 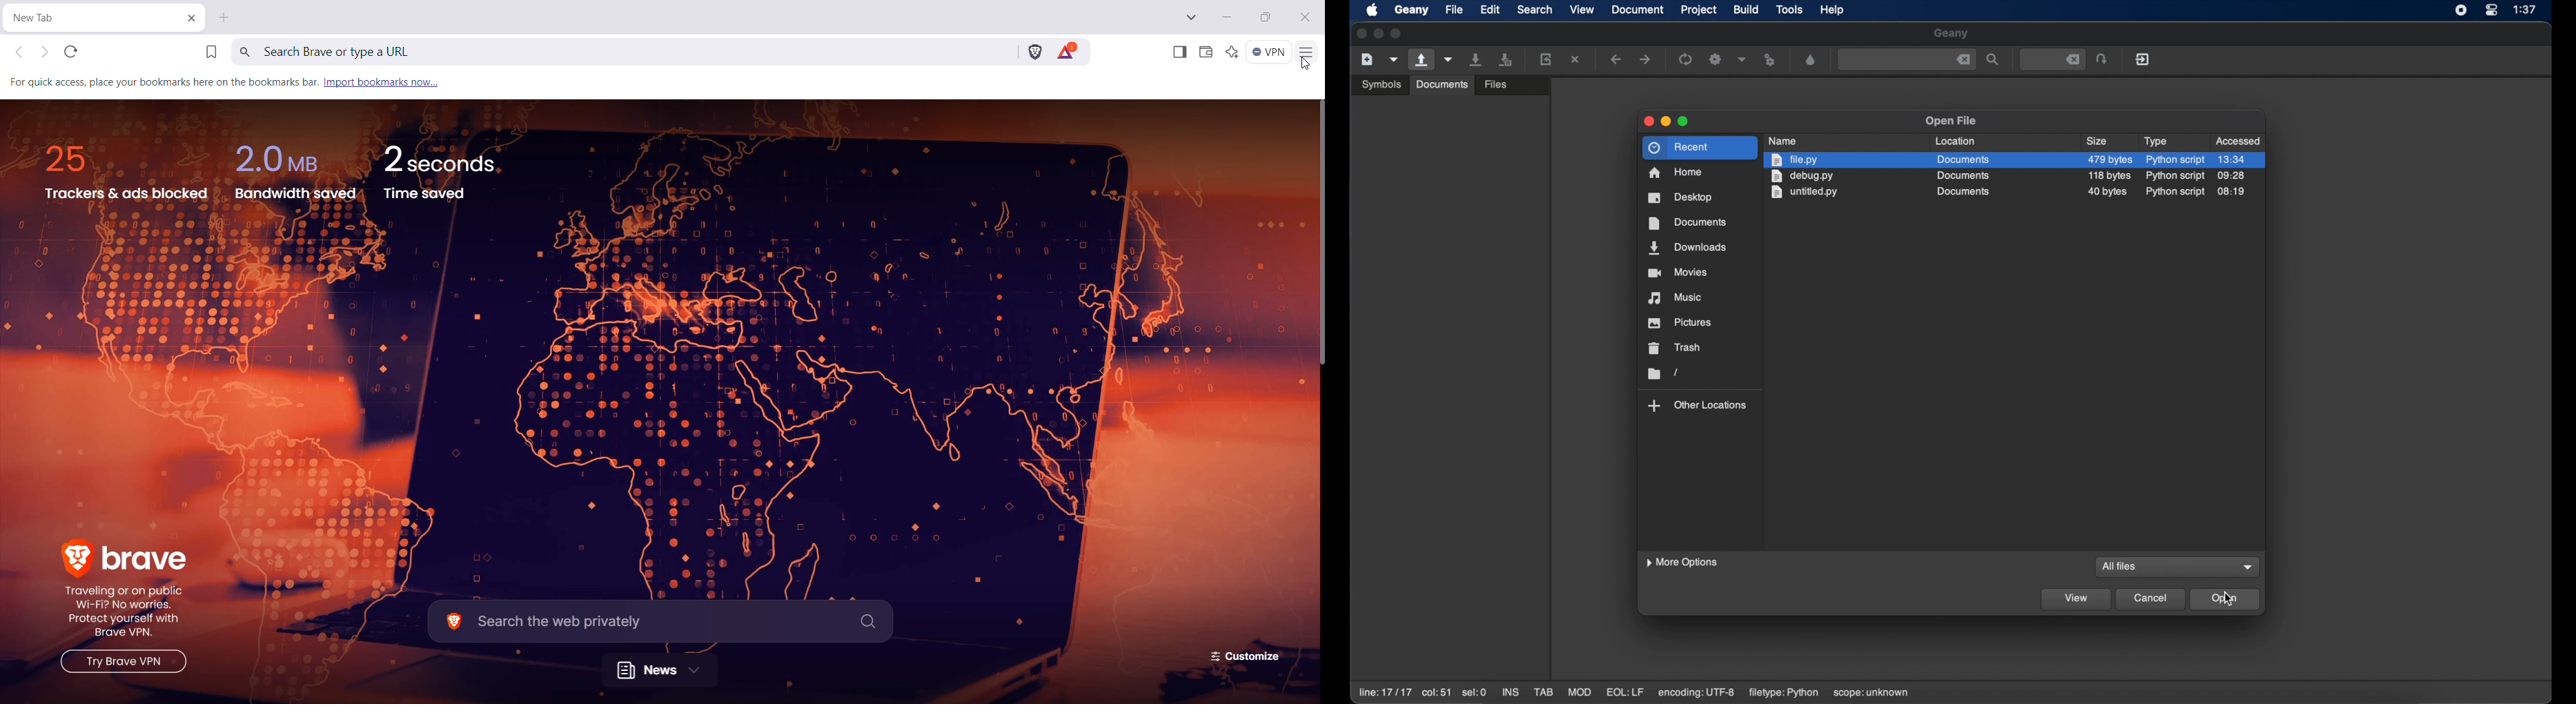 What do you see at coordinates (1807, 193) in the screenshot?
I see `untitled.py` at bounding box center [1807, 193].